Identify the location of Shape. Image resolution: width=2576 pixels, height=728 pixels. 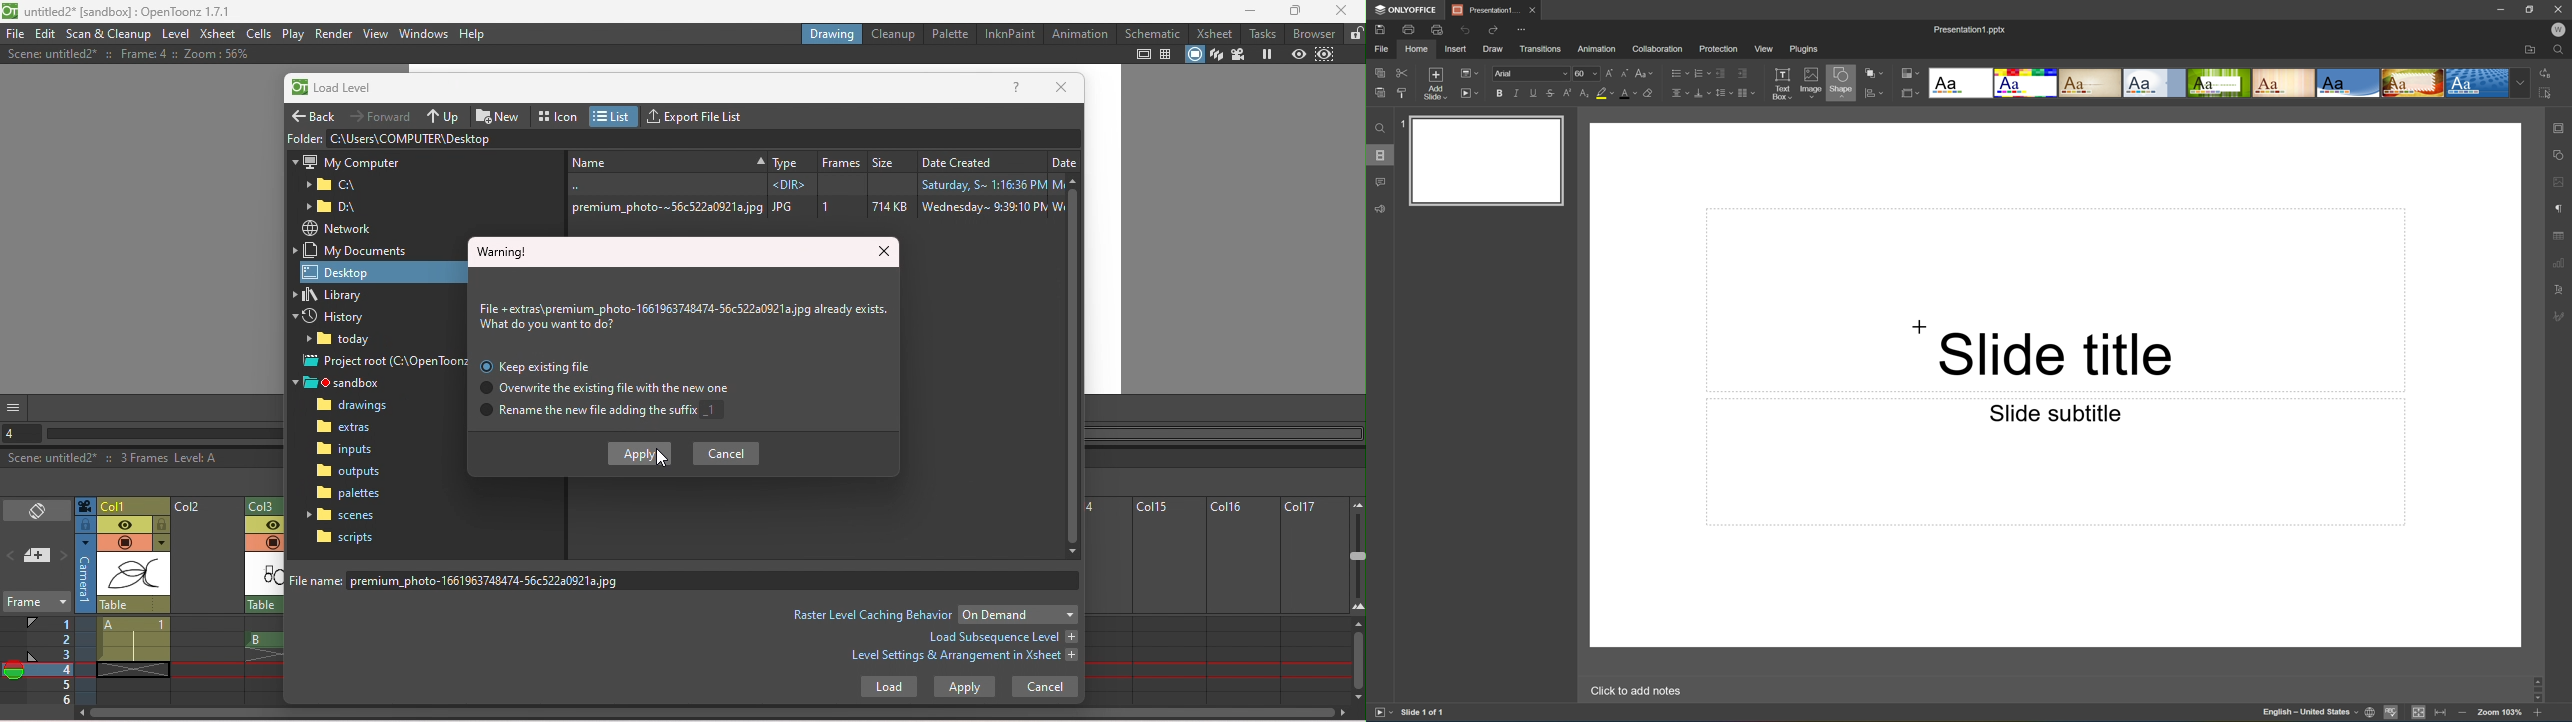
(1840, 83).